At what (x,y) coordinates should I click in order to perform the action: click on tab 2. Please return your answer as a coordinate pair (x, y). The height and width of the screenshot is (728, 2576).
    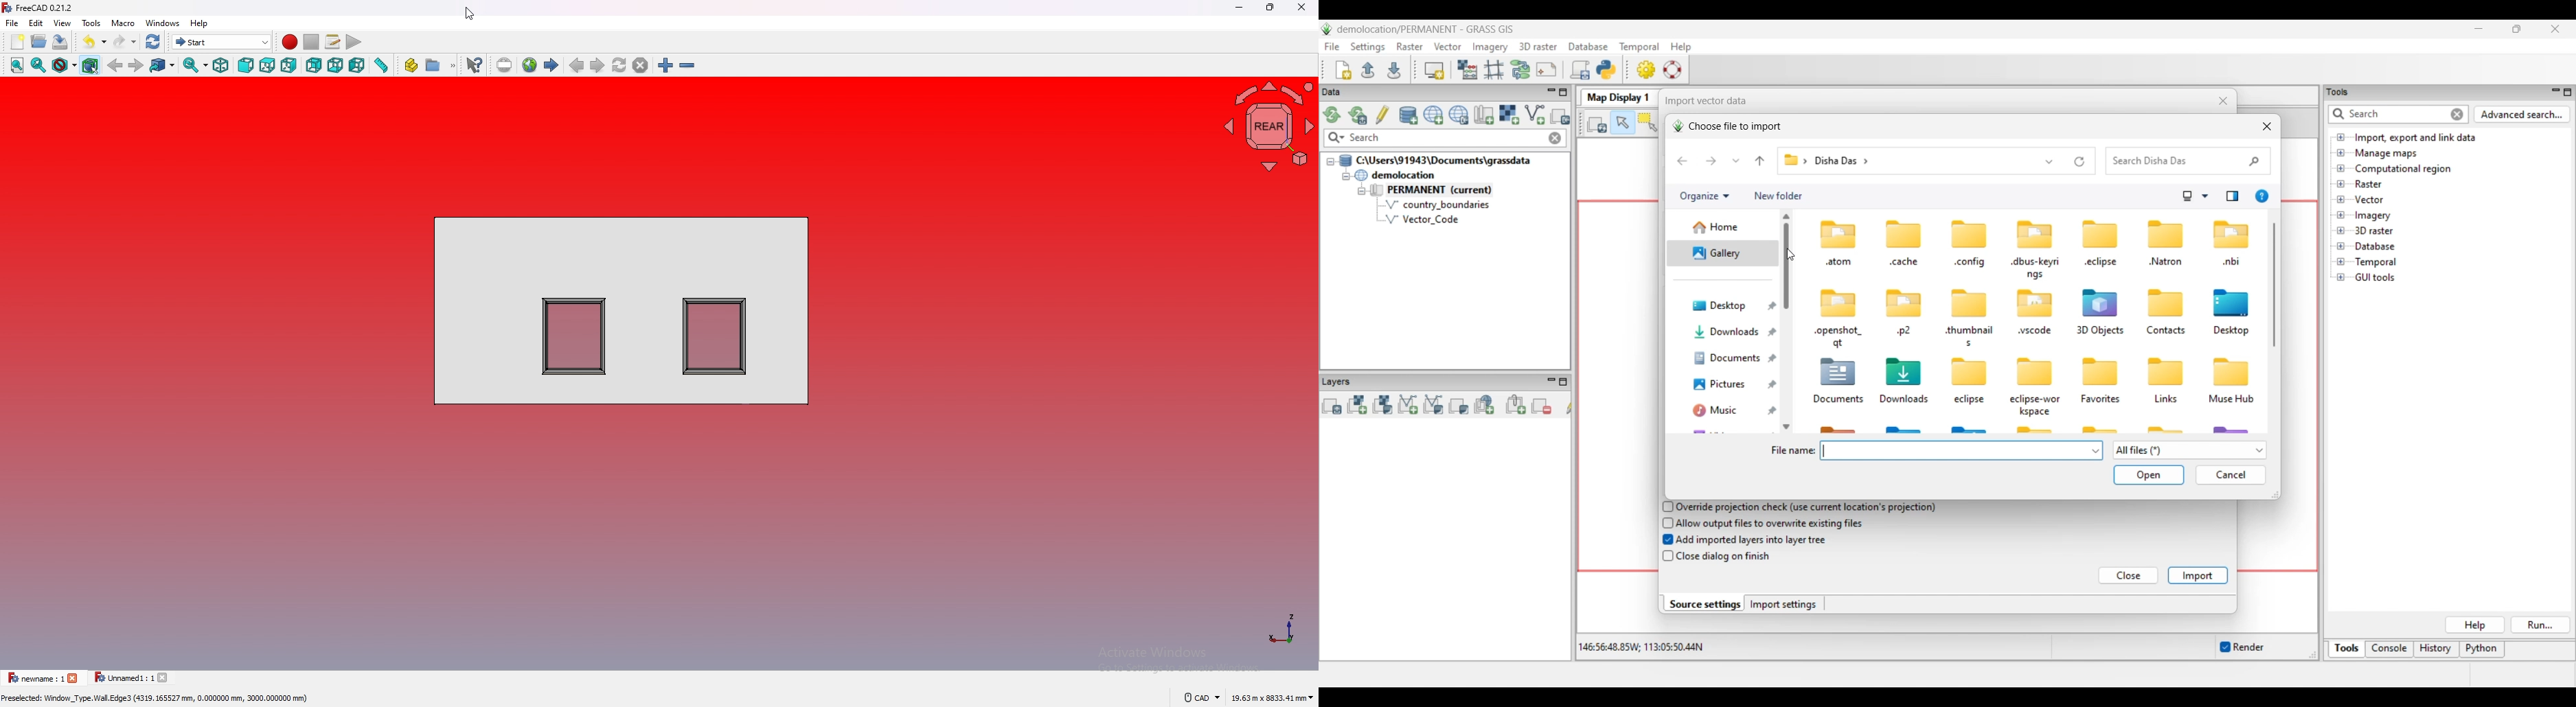
    Looking at the image, I should click on (132, 678).